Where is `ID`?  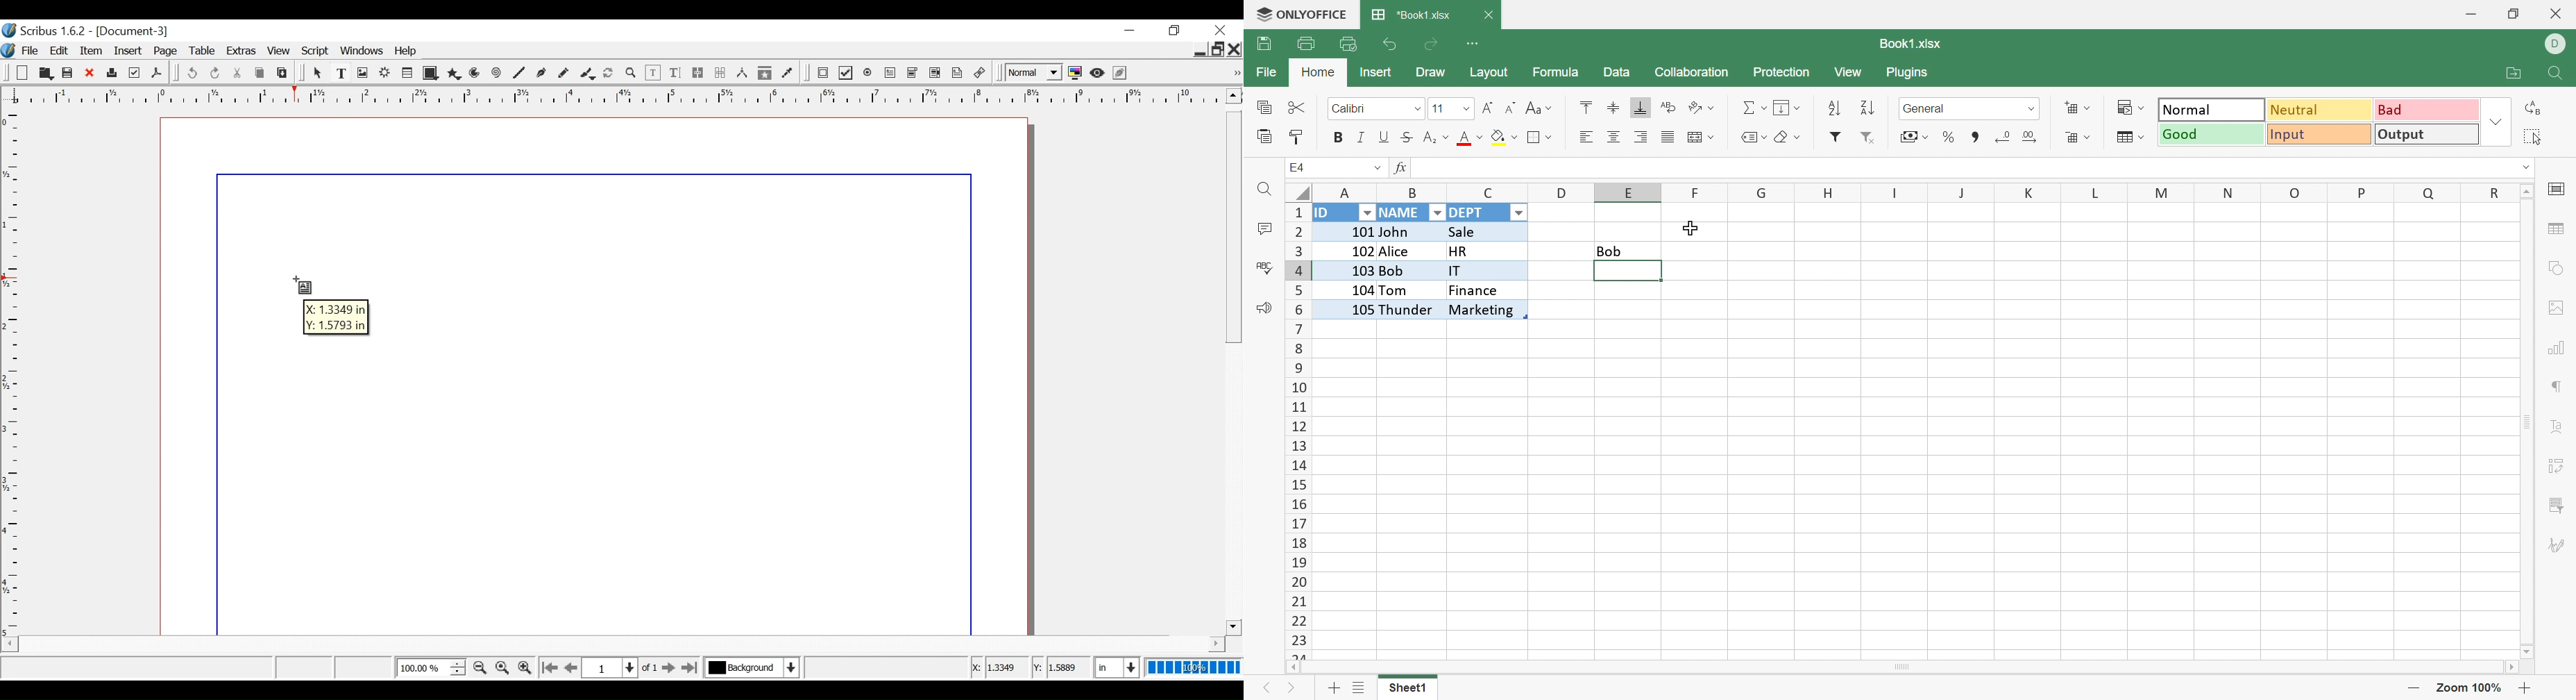 ID is located at coordinates (1326, 213).